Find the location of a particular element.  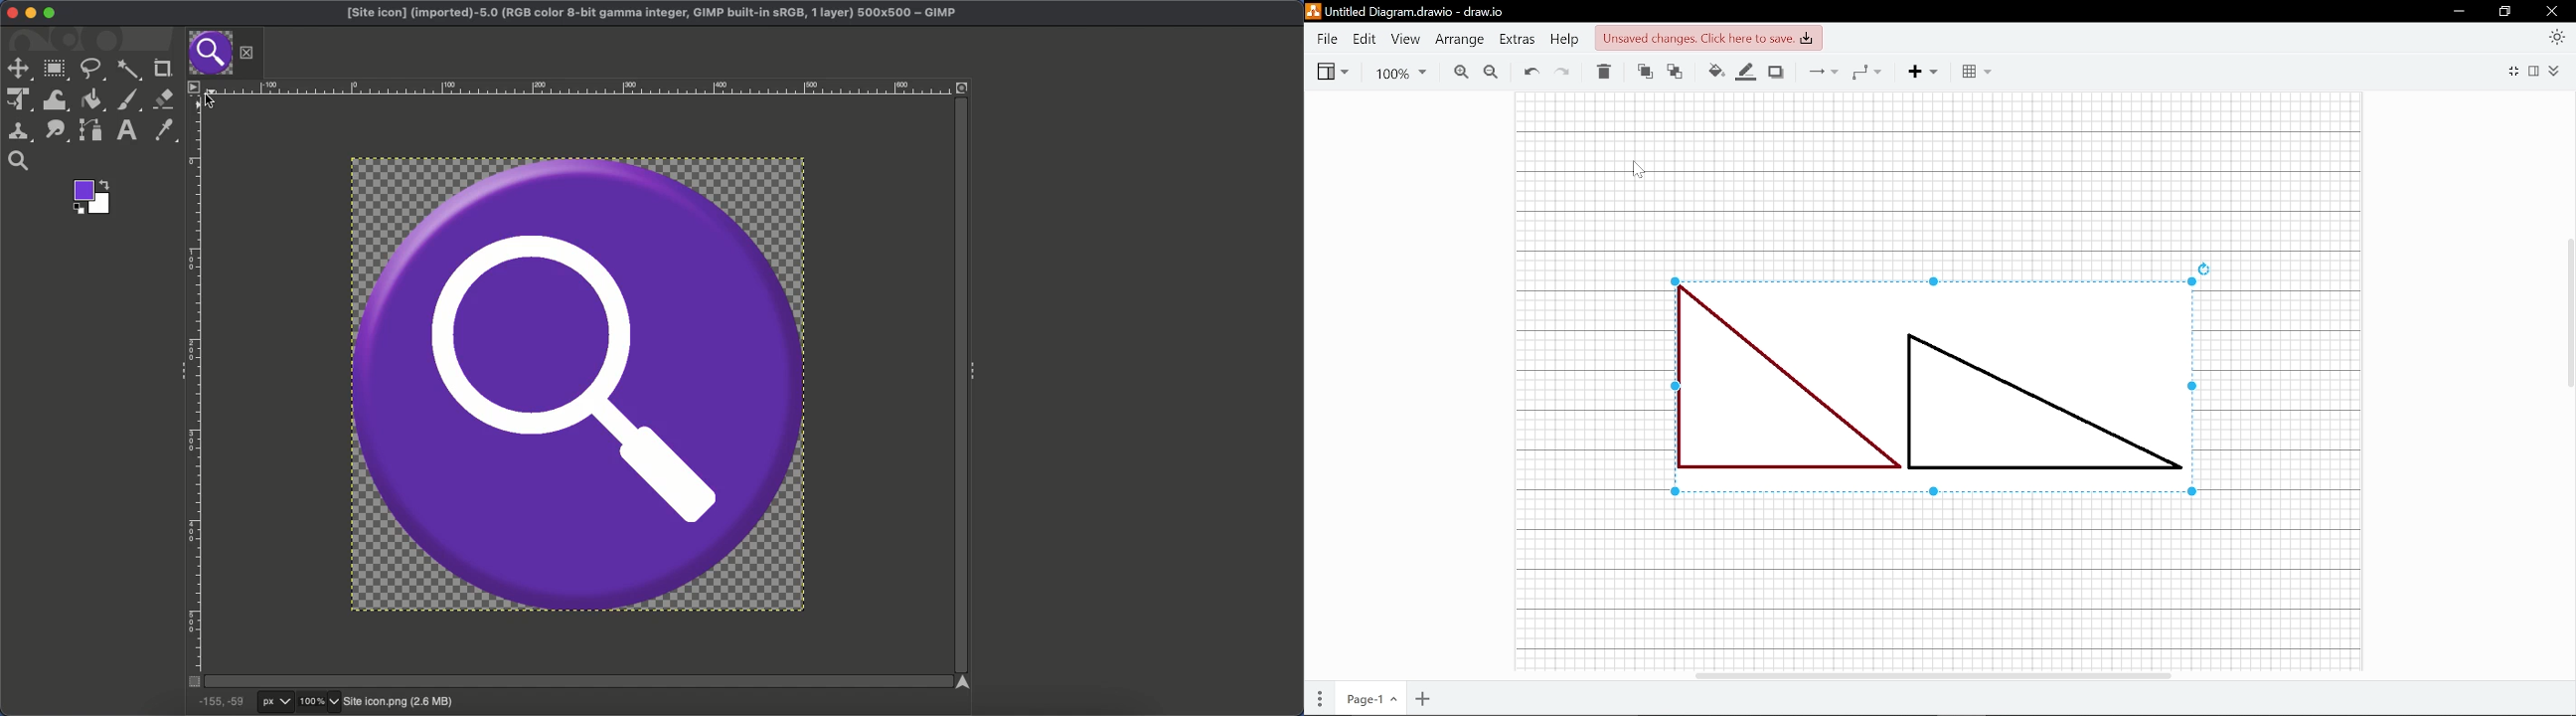

pc is located at coordinates (277, 702).